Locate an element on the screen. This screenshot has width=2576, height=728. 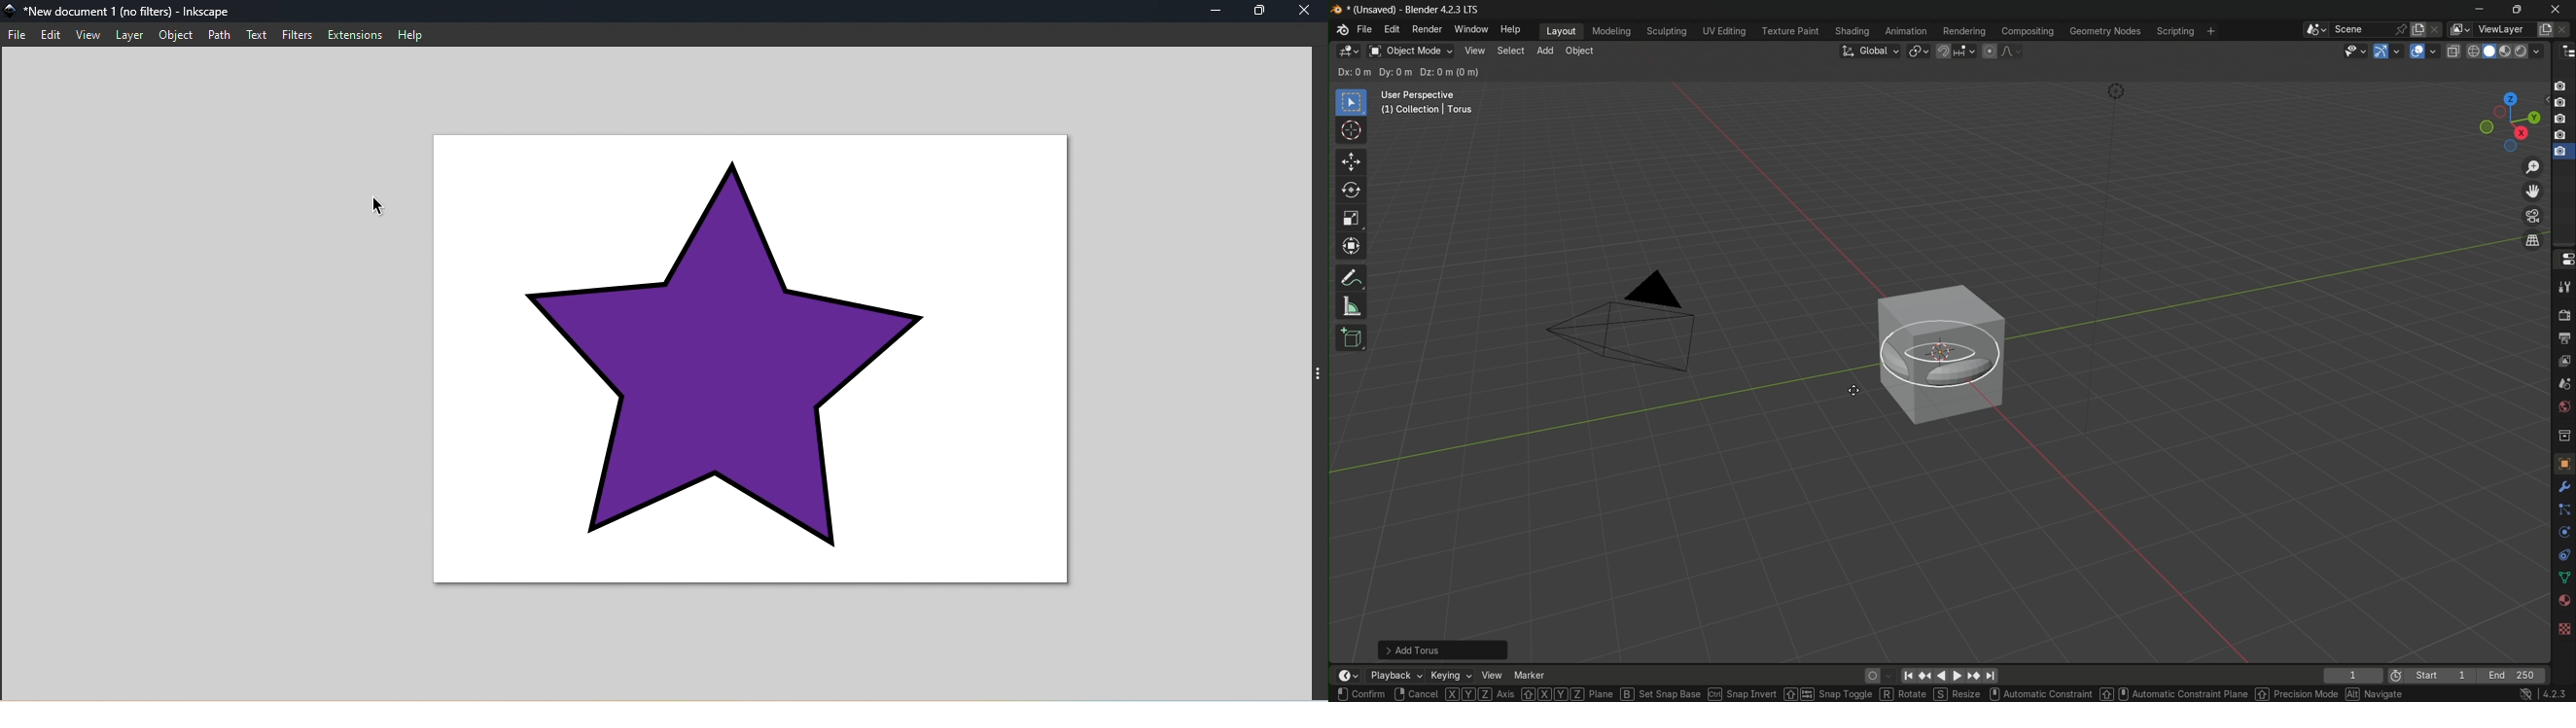
Automatic Constraint is located at coordinates (2041, 694).